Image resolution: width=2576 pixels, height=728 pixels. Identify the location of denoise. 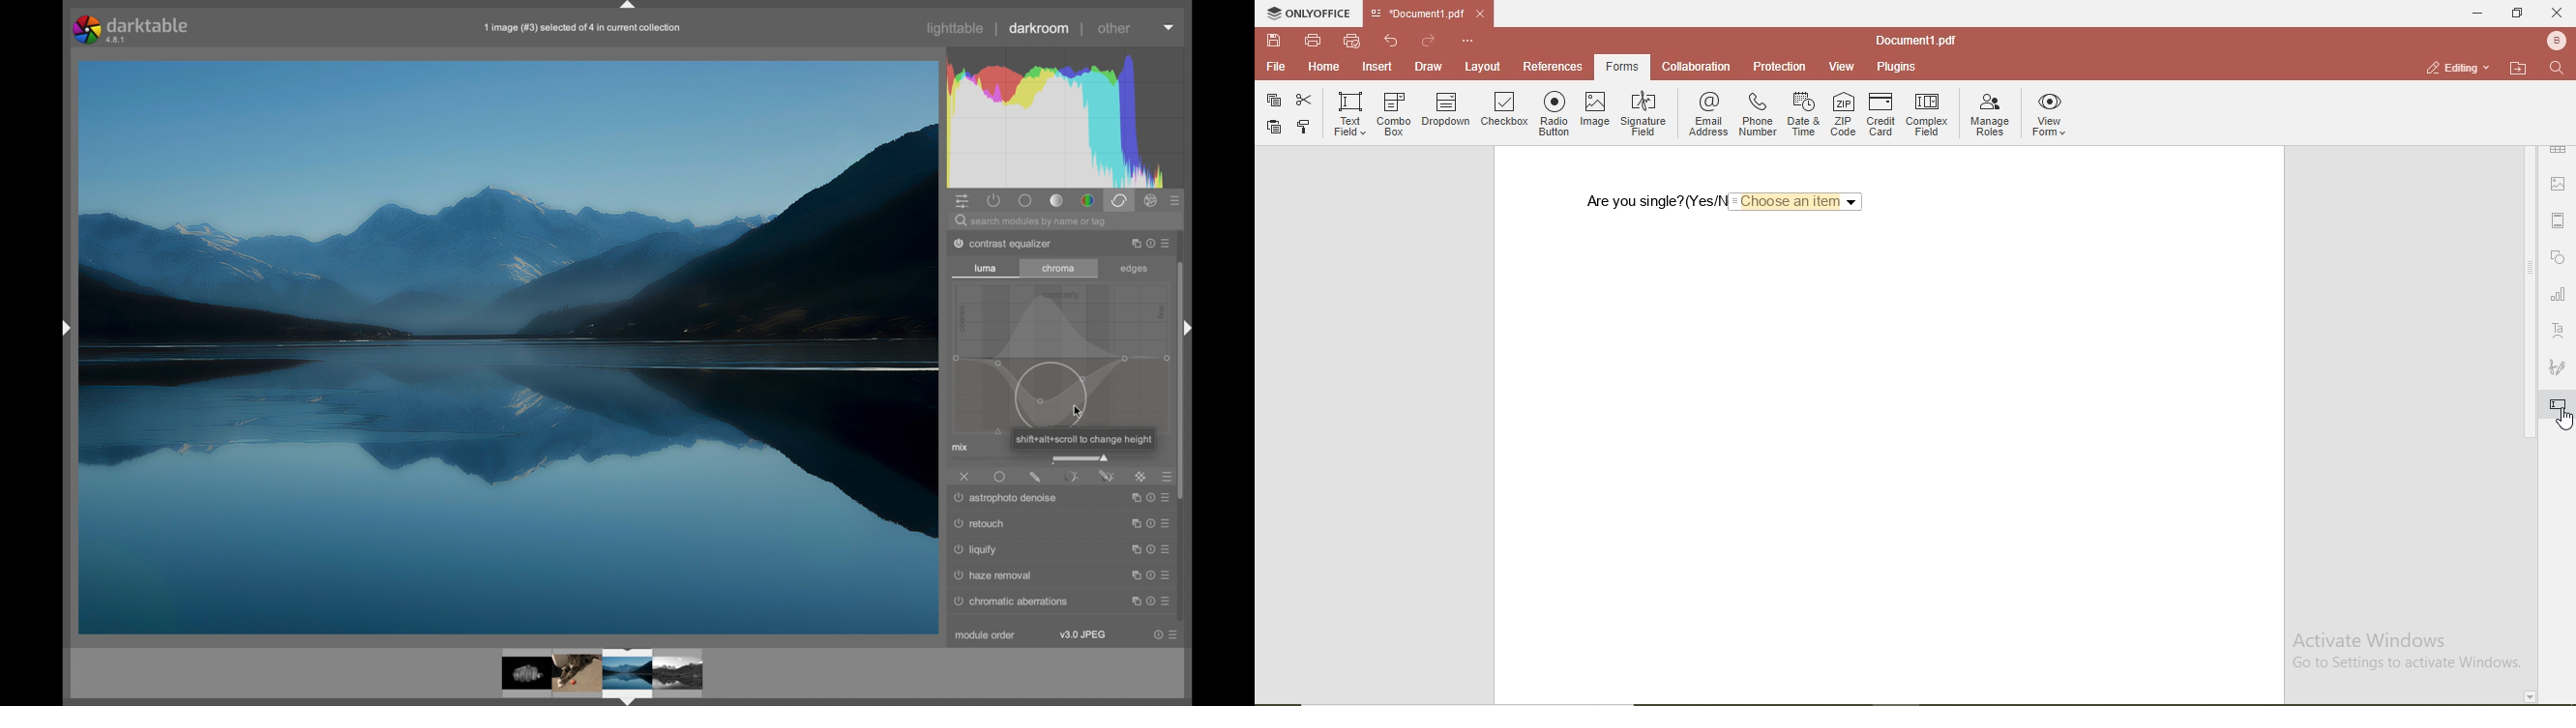
(1001, 549).